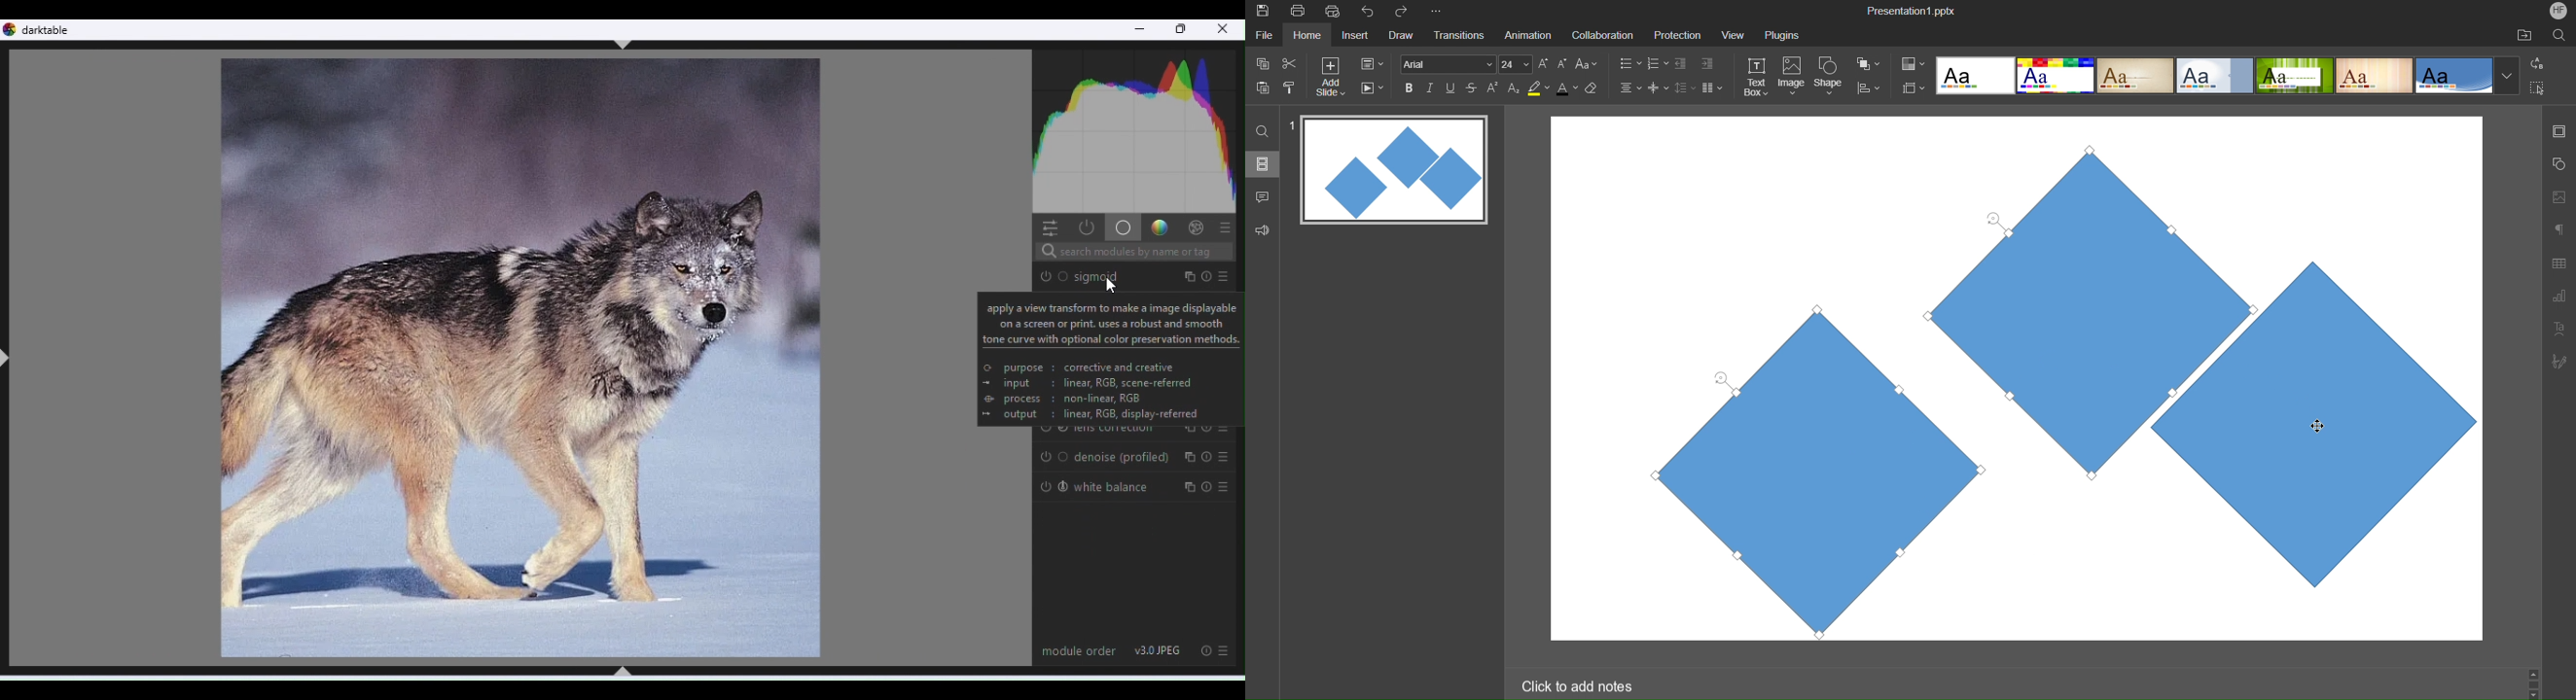 The image size is (2576, 700). Describe the element at coordinates (1196, 227) in the screenshot. I see `Effects` at that location.